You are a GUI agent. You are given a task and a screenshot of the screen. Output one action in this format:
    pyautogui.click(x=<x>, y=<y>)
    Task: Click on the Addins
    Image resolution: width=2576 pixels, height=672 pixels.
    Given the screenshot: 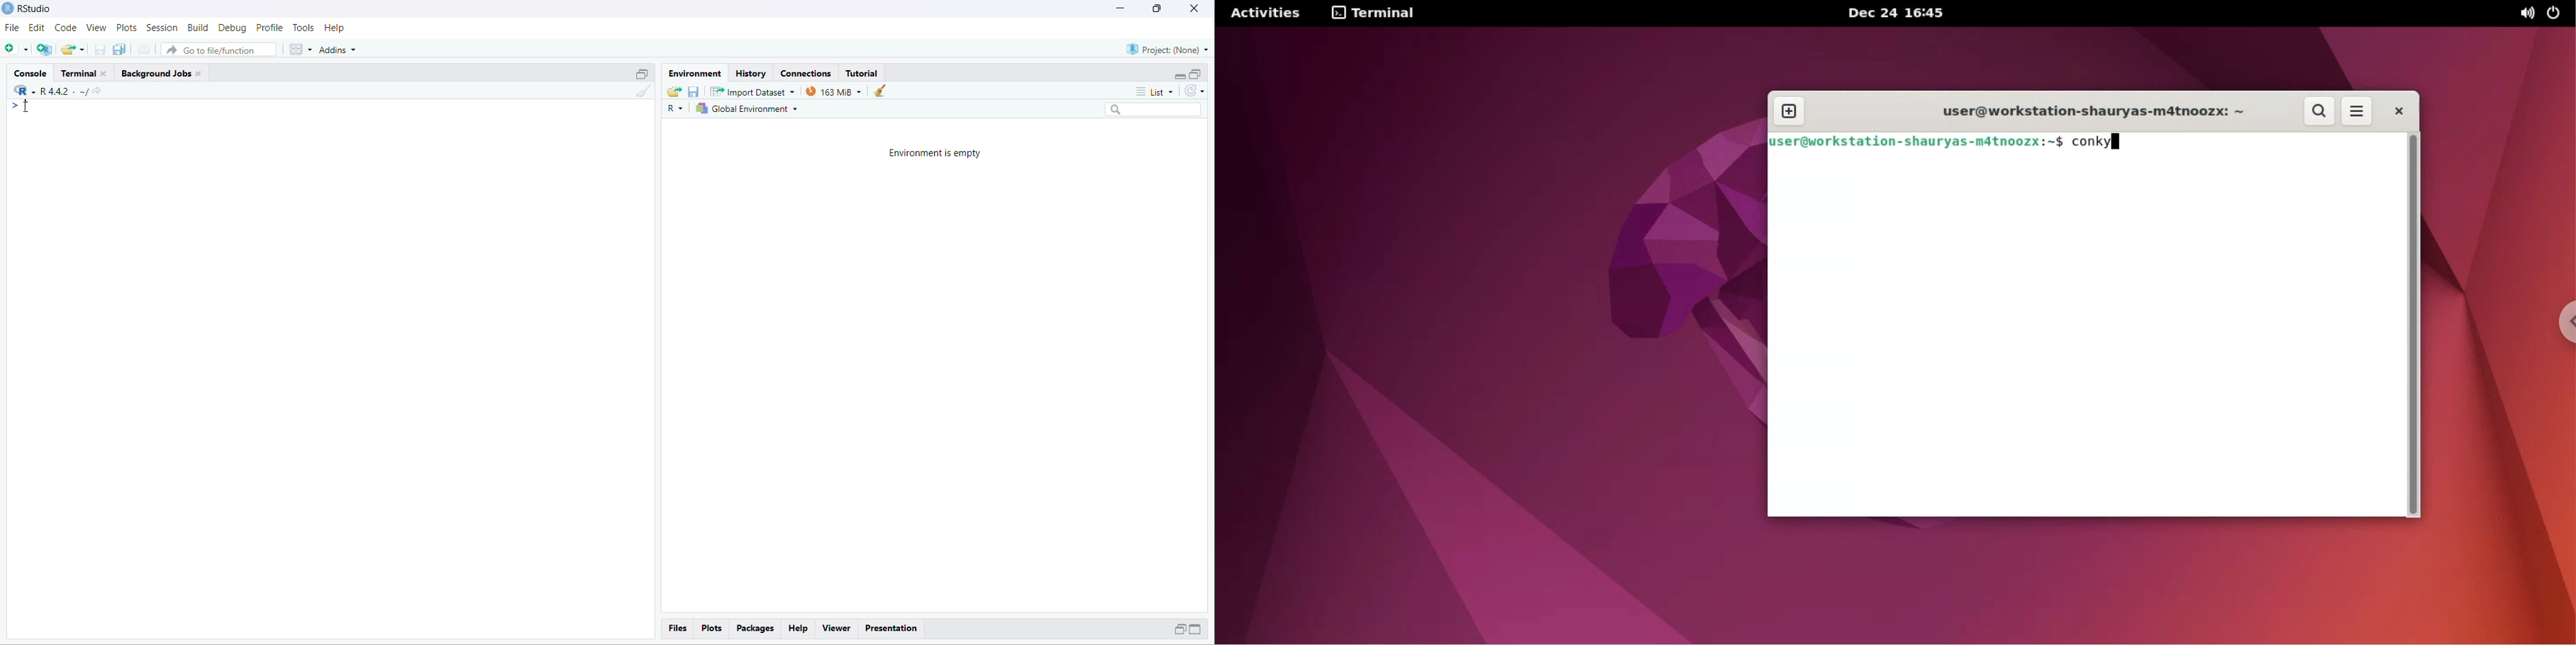 What is the action you would take?
    pyautogui.click(x=338, y=50)
    